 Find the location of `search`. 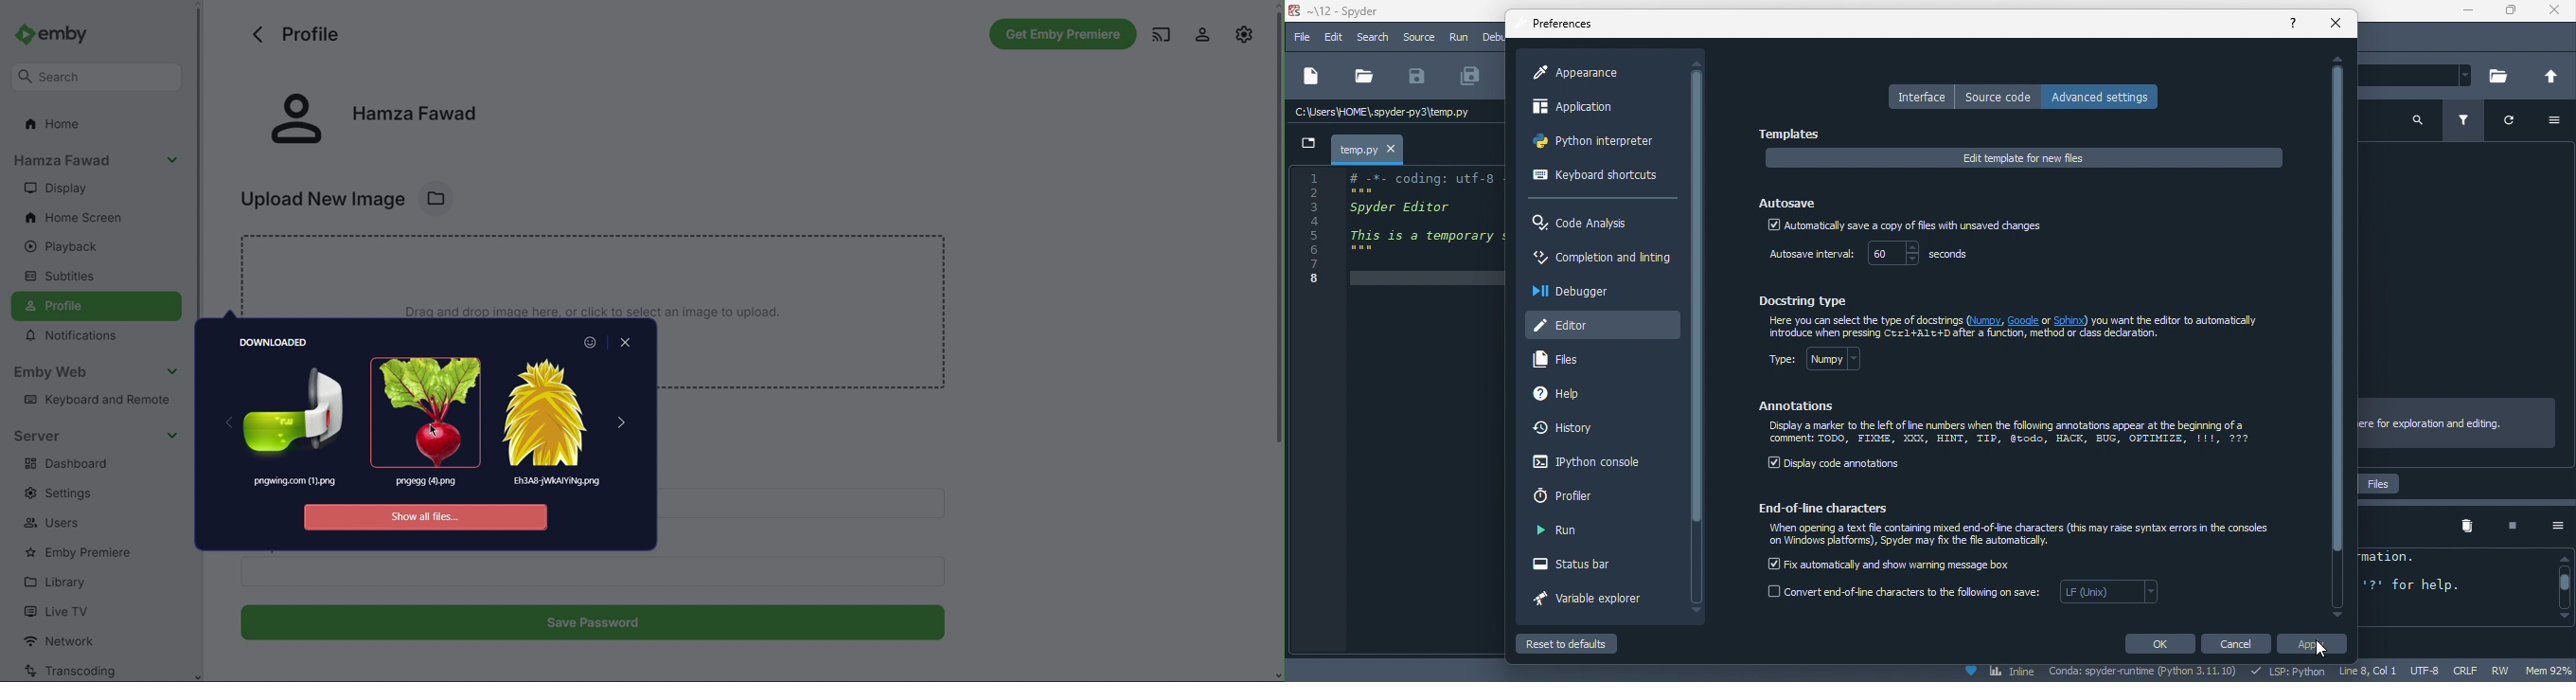

search is located at coordinates (1376, 38).